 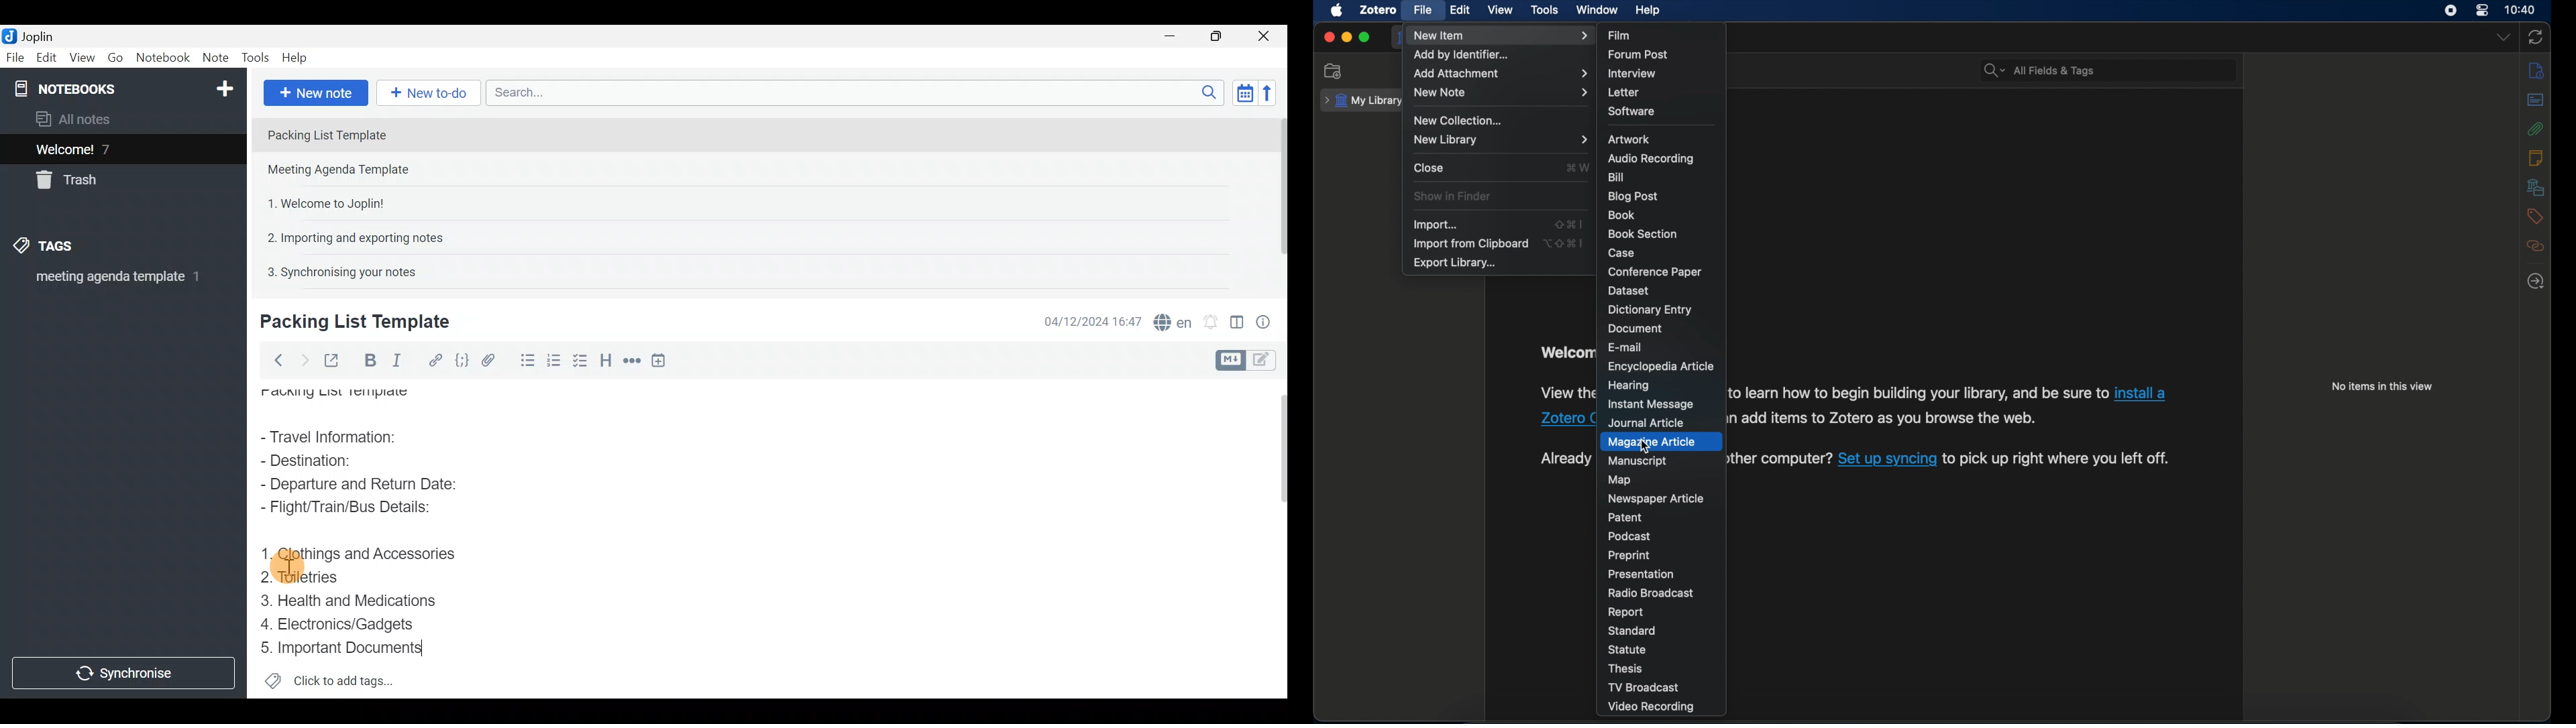 I want to click on new collection, so click(x=1335, y=71).